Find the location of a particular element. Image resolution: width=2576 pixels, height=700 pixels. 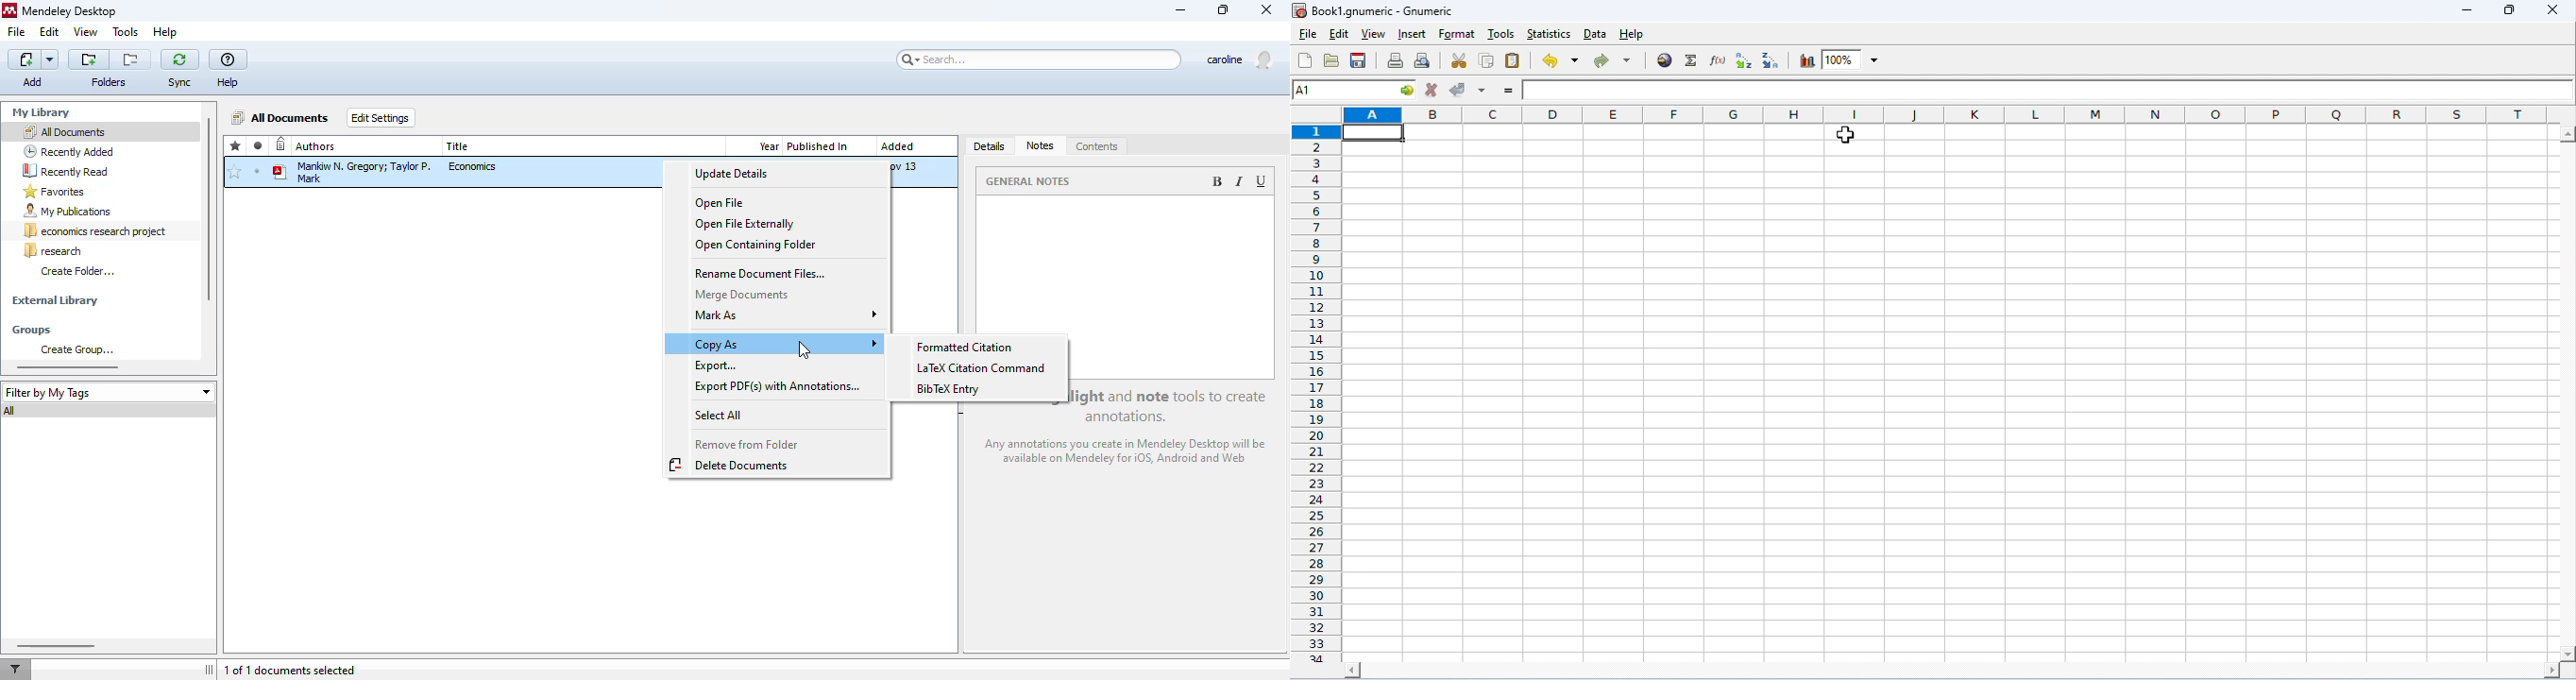

year is located at coordinates (769, 146).